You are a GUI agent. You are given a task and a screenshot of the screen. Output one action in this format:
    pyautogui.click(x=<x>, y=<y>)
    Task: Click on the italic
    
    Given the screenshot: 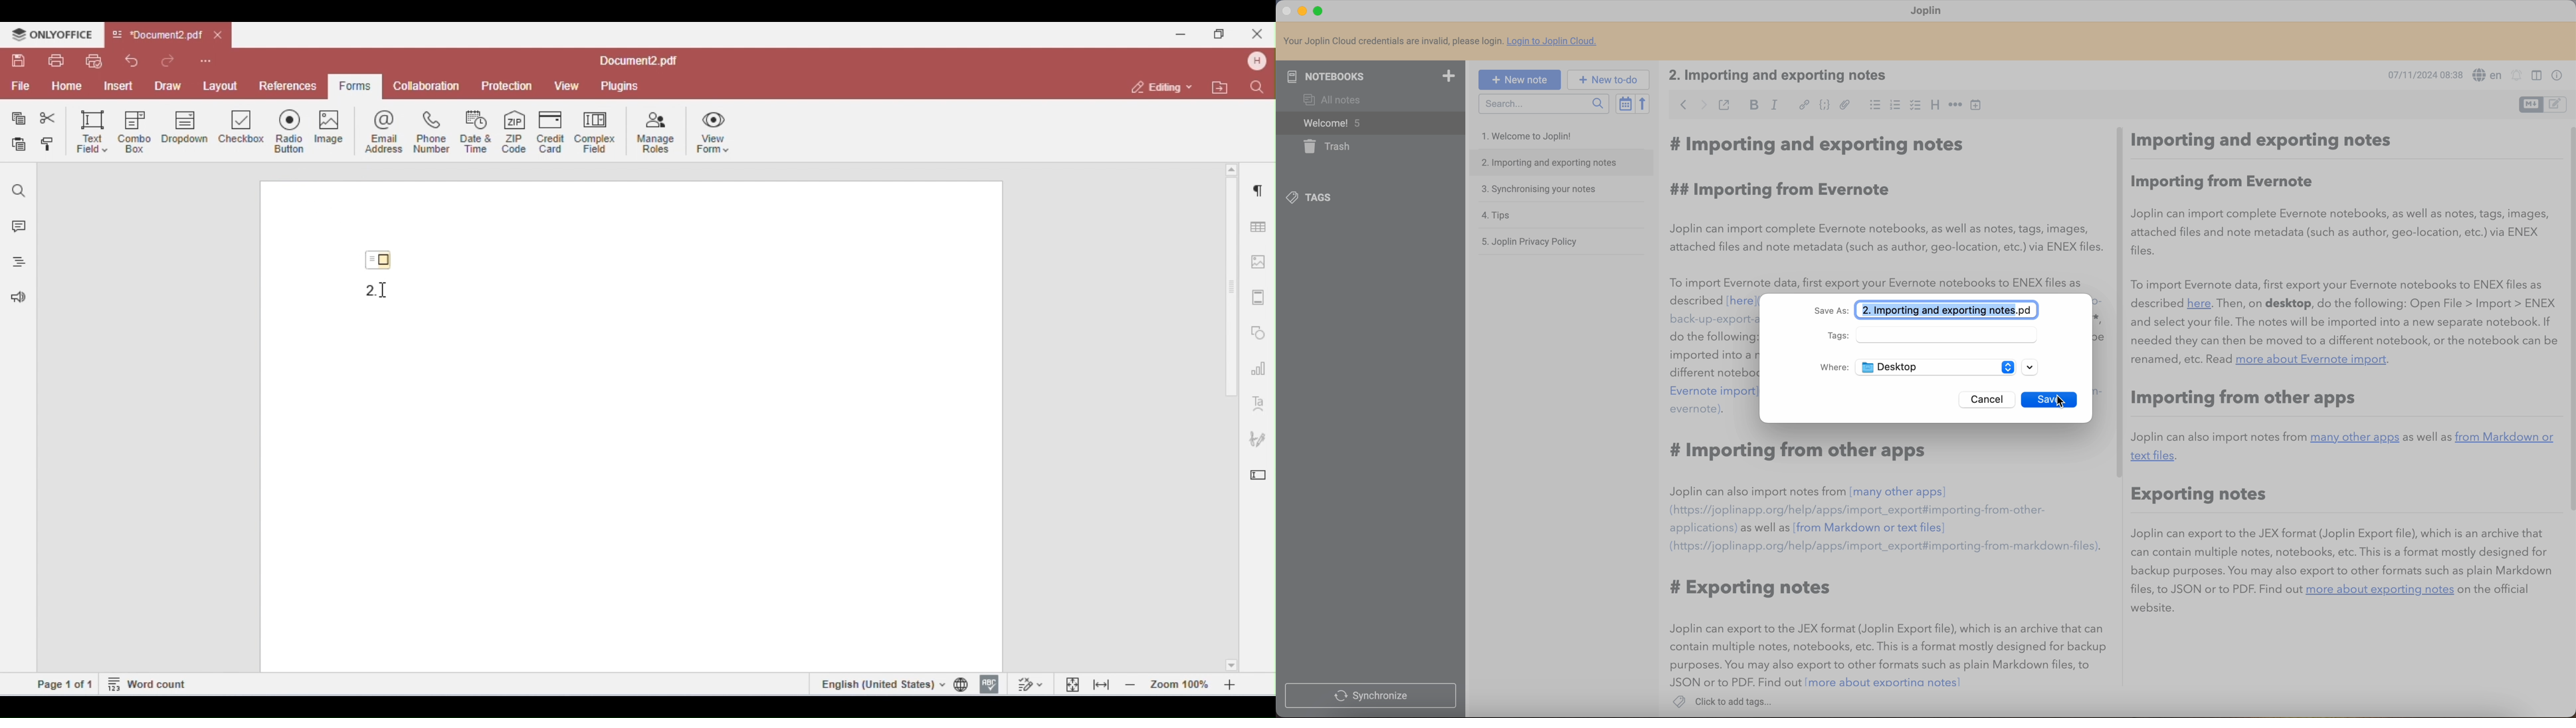 What is the action you would take?
    pyautogui.click(x=1775, y=105)
    